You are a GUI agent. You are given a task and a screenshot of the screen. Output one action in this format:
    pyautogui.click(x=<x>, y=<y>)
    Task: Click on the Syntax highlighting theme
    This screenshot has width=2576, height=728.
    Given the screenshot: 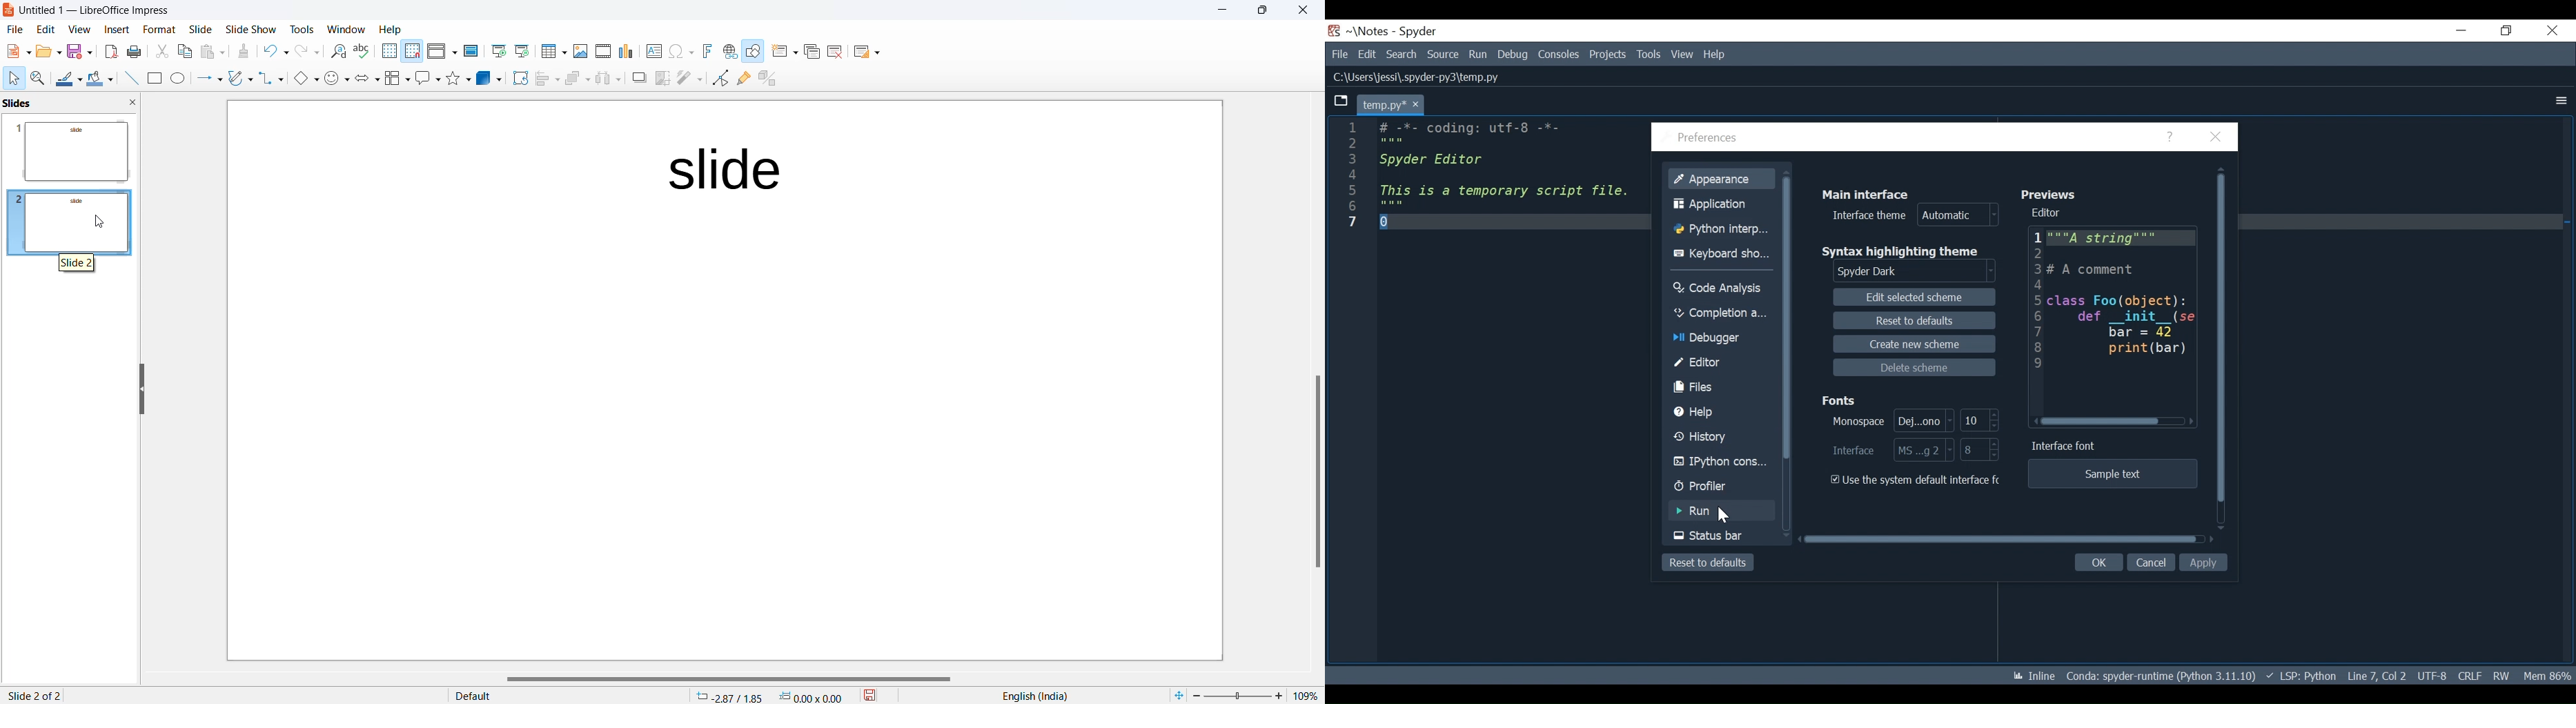 What is the action you would take?
    pyautogui.click(x=1905, y=252)
    